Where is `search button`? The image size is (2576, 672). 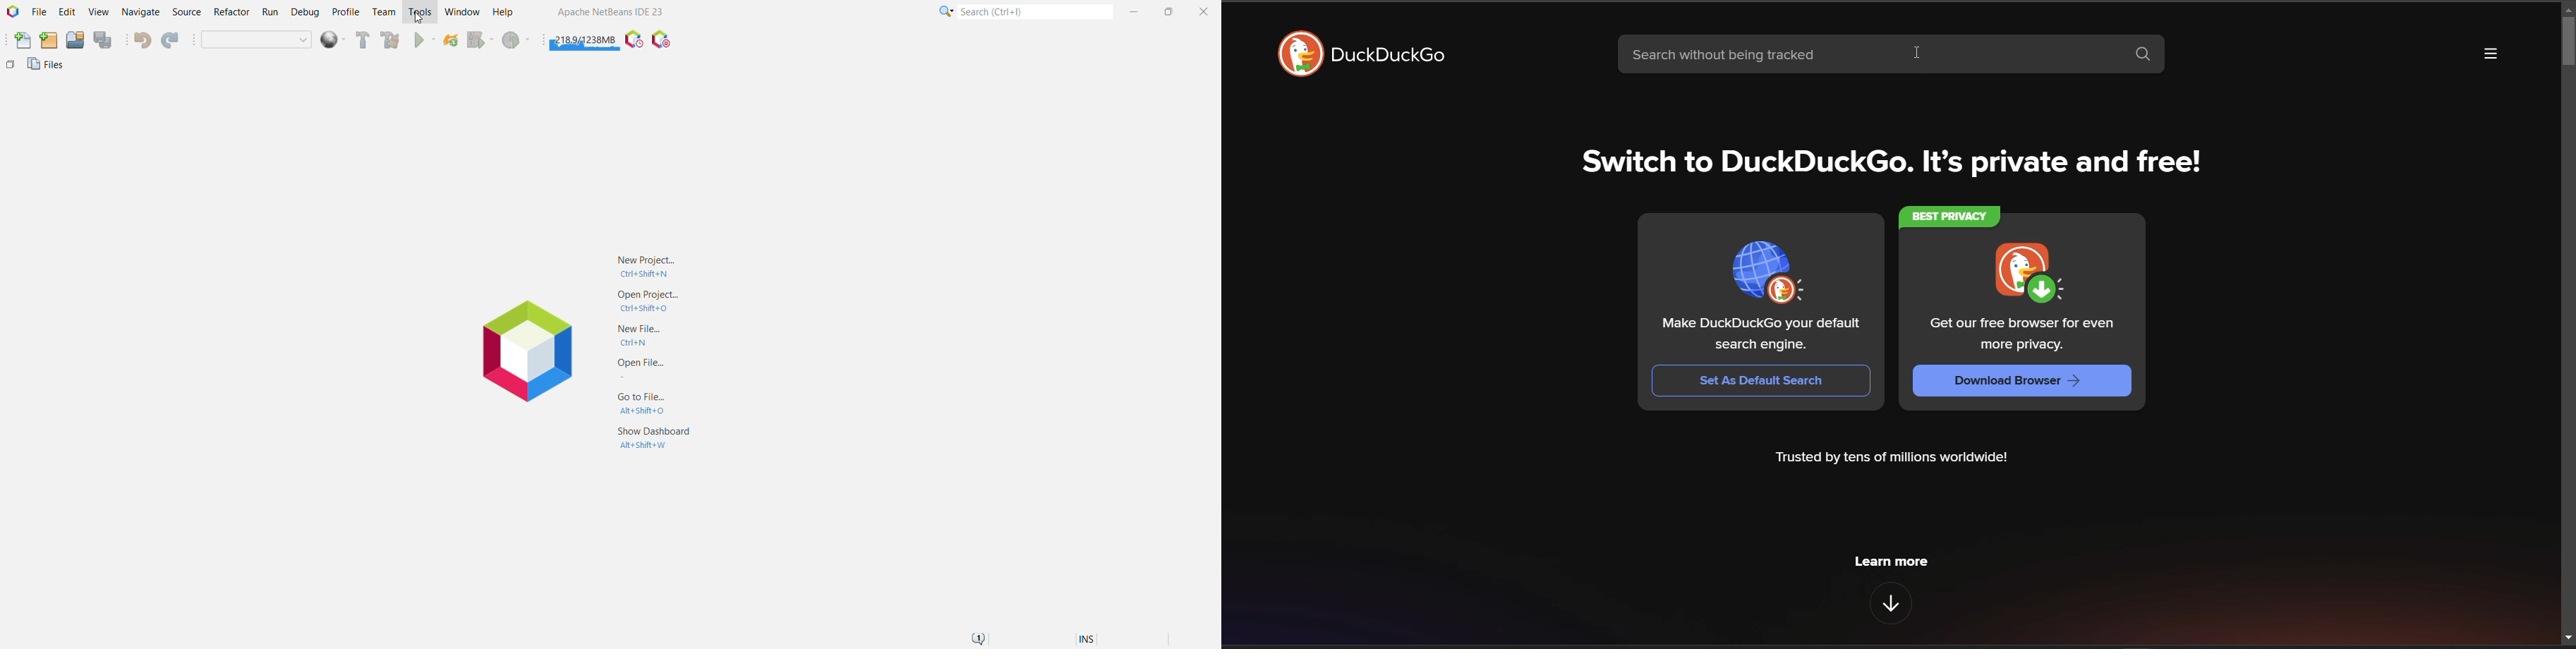
search button is located at coordinates (2141, 54).